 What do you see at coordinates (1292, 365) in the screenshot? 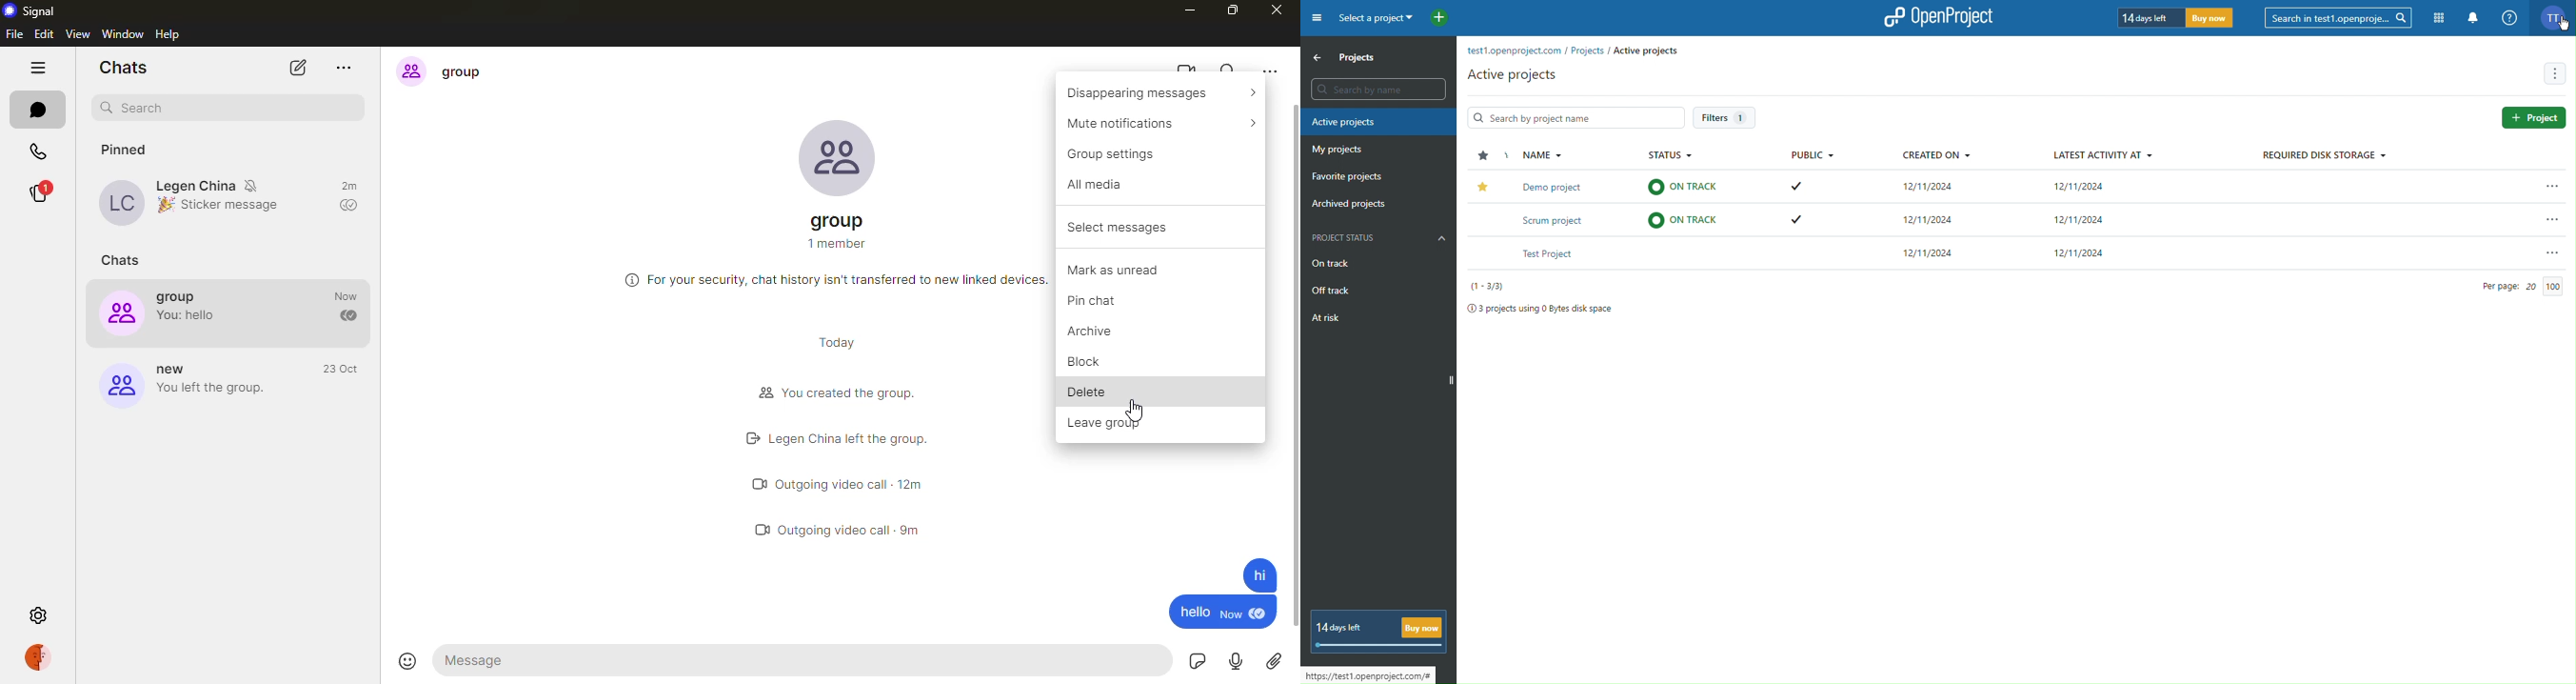
I see `scroll bar` at bounding box center [1292, 365].